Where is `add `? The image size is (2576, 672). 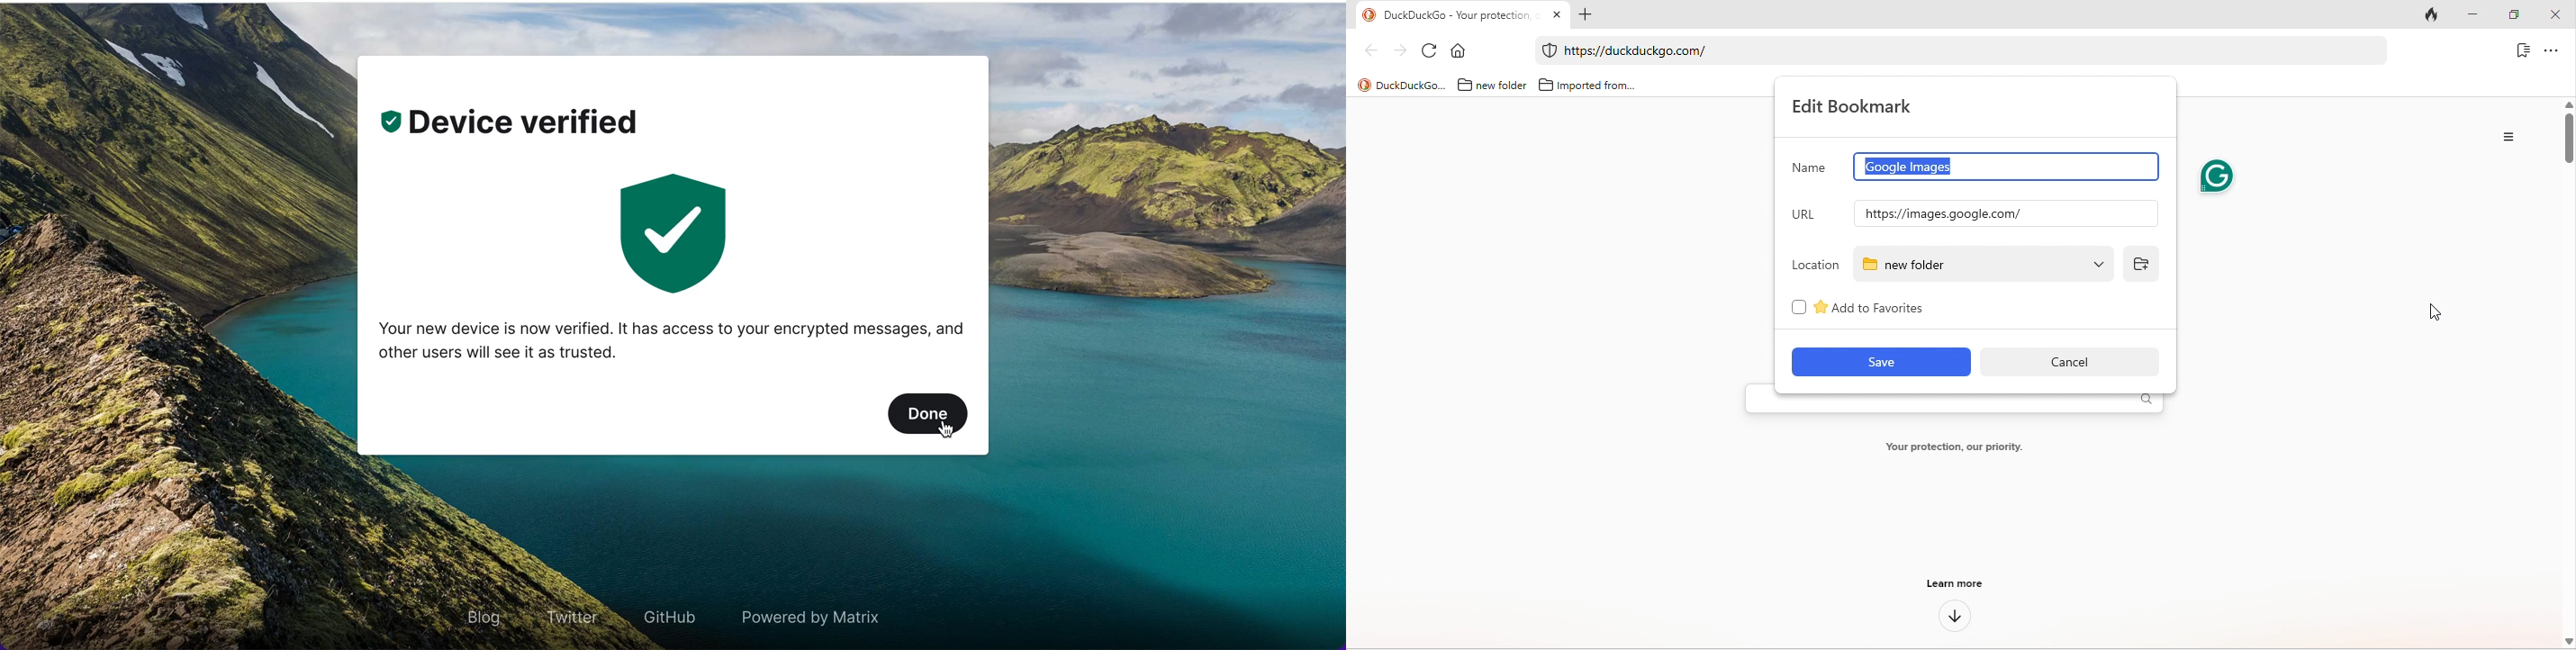 add  is located at coordinates (1590, 15).